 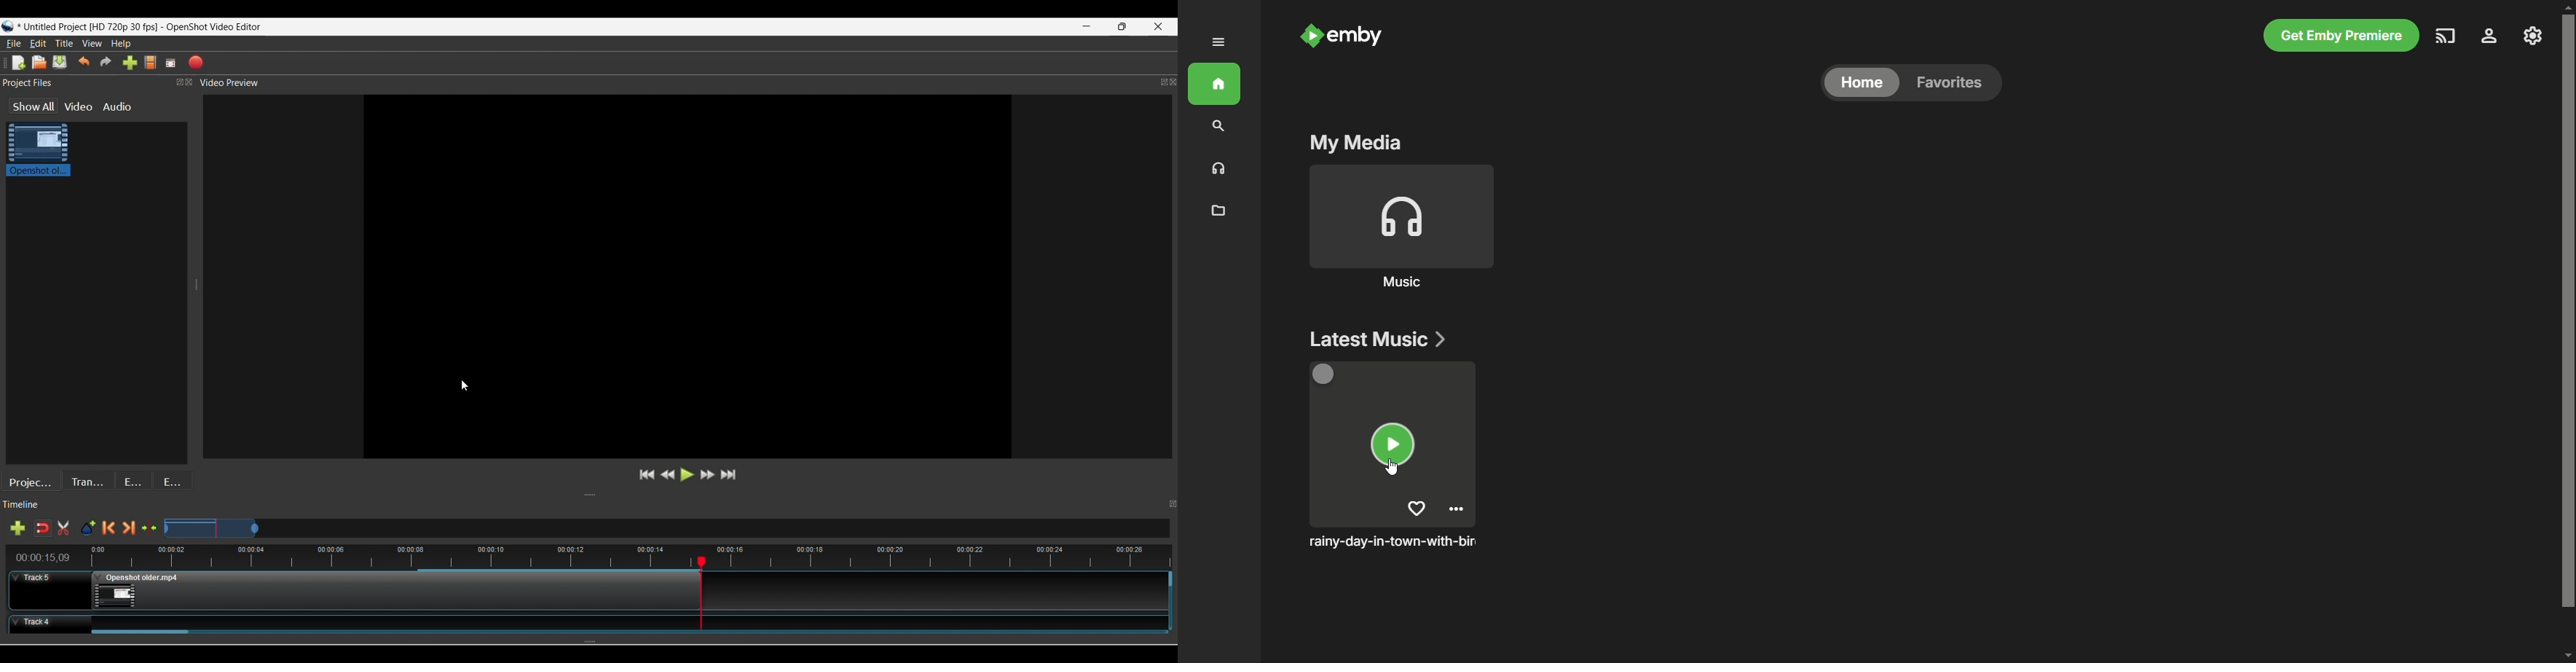 I want to click on Add marker, so click(x=88, y=529).